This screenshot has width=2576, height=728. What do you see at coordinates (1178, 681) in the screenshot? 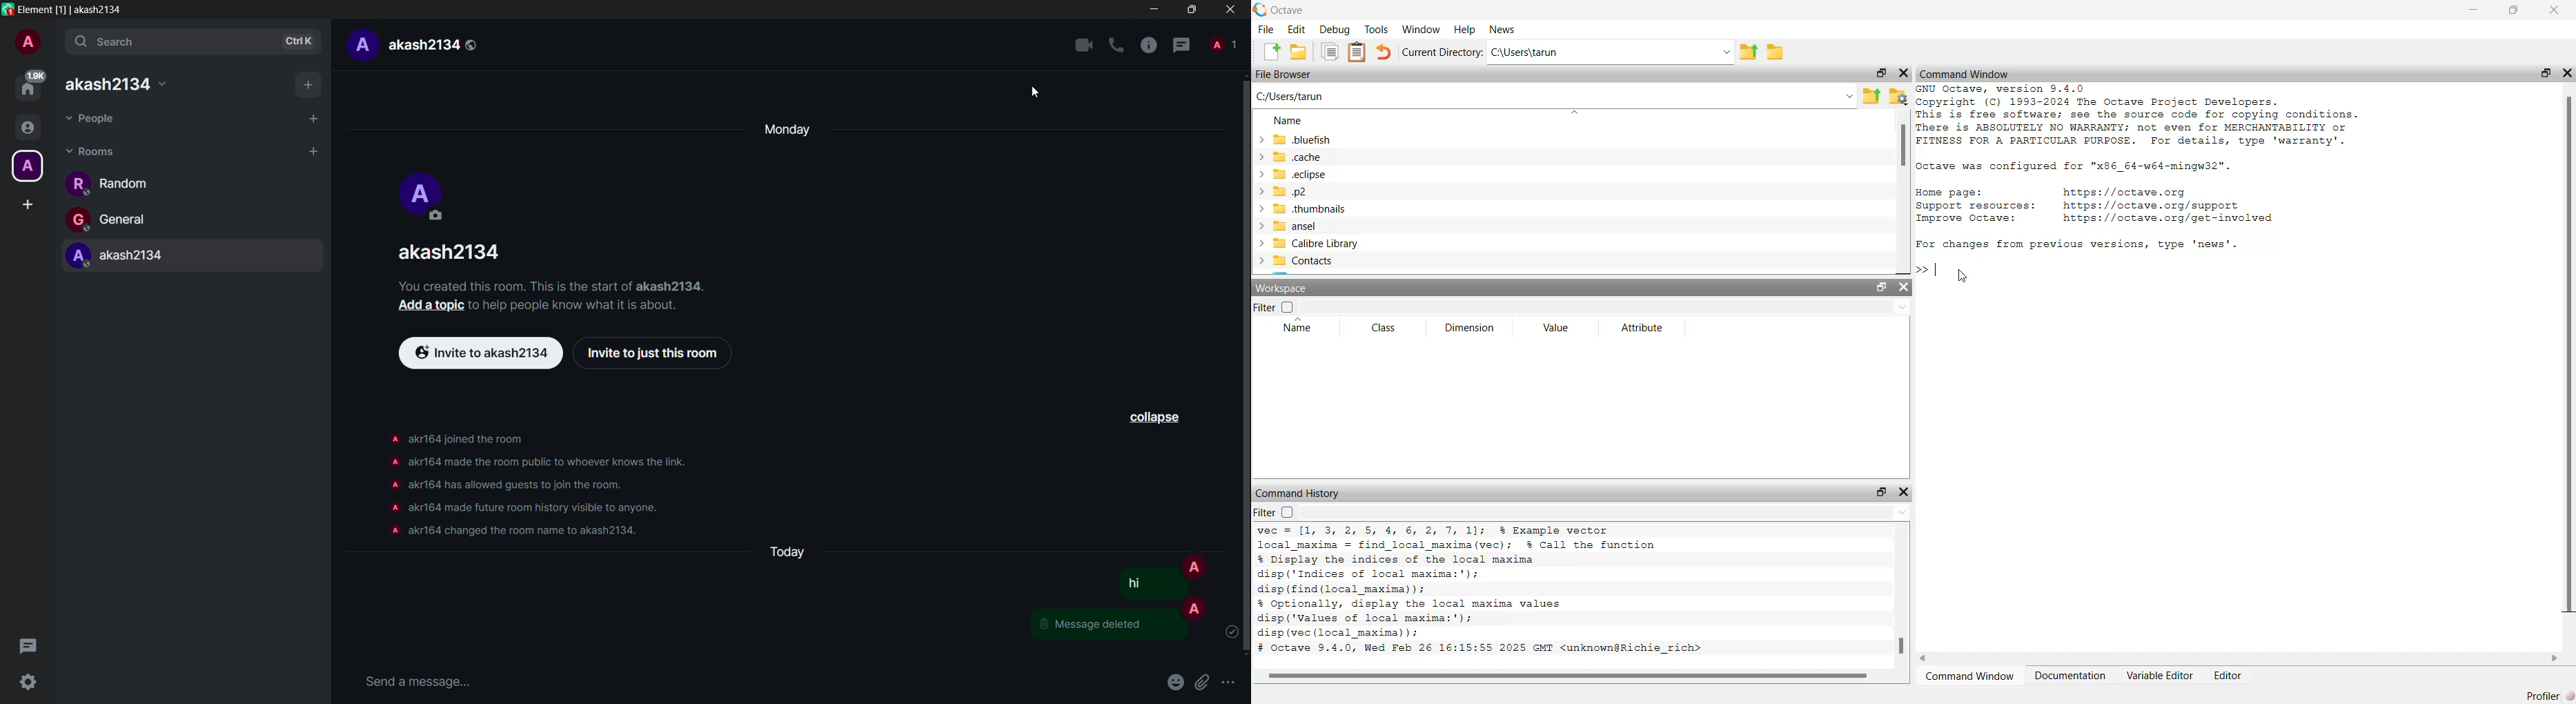
I see `emoji` at bounding box center [1178, 681].